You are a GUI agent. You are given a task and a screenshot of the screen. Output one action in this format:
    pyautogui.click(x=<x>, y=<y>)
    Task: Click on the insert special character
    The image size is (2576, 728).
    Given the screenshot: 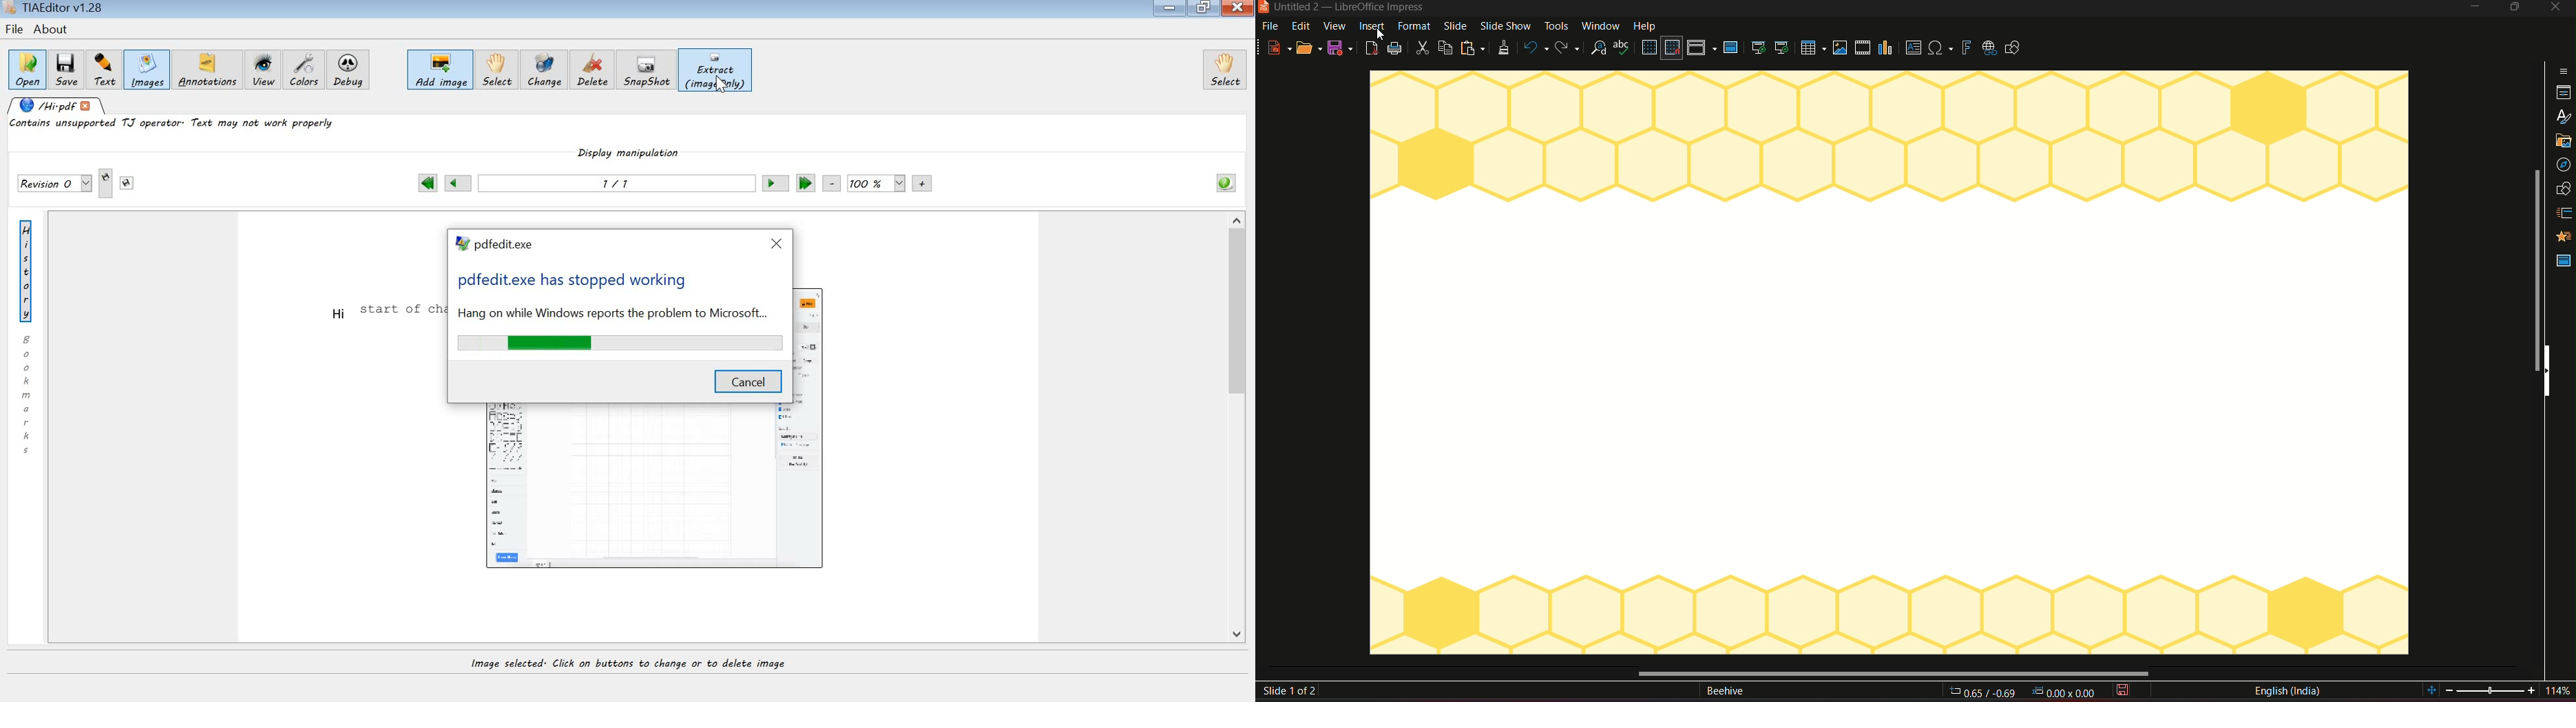 What is the action you would take?
    pyautogui.click(x=1940, y=46)
    